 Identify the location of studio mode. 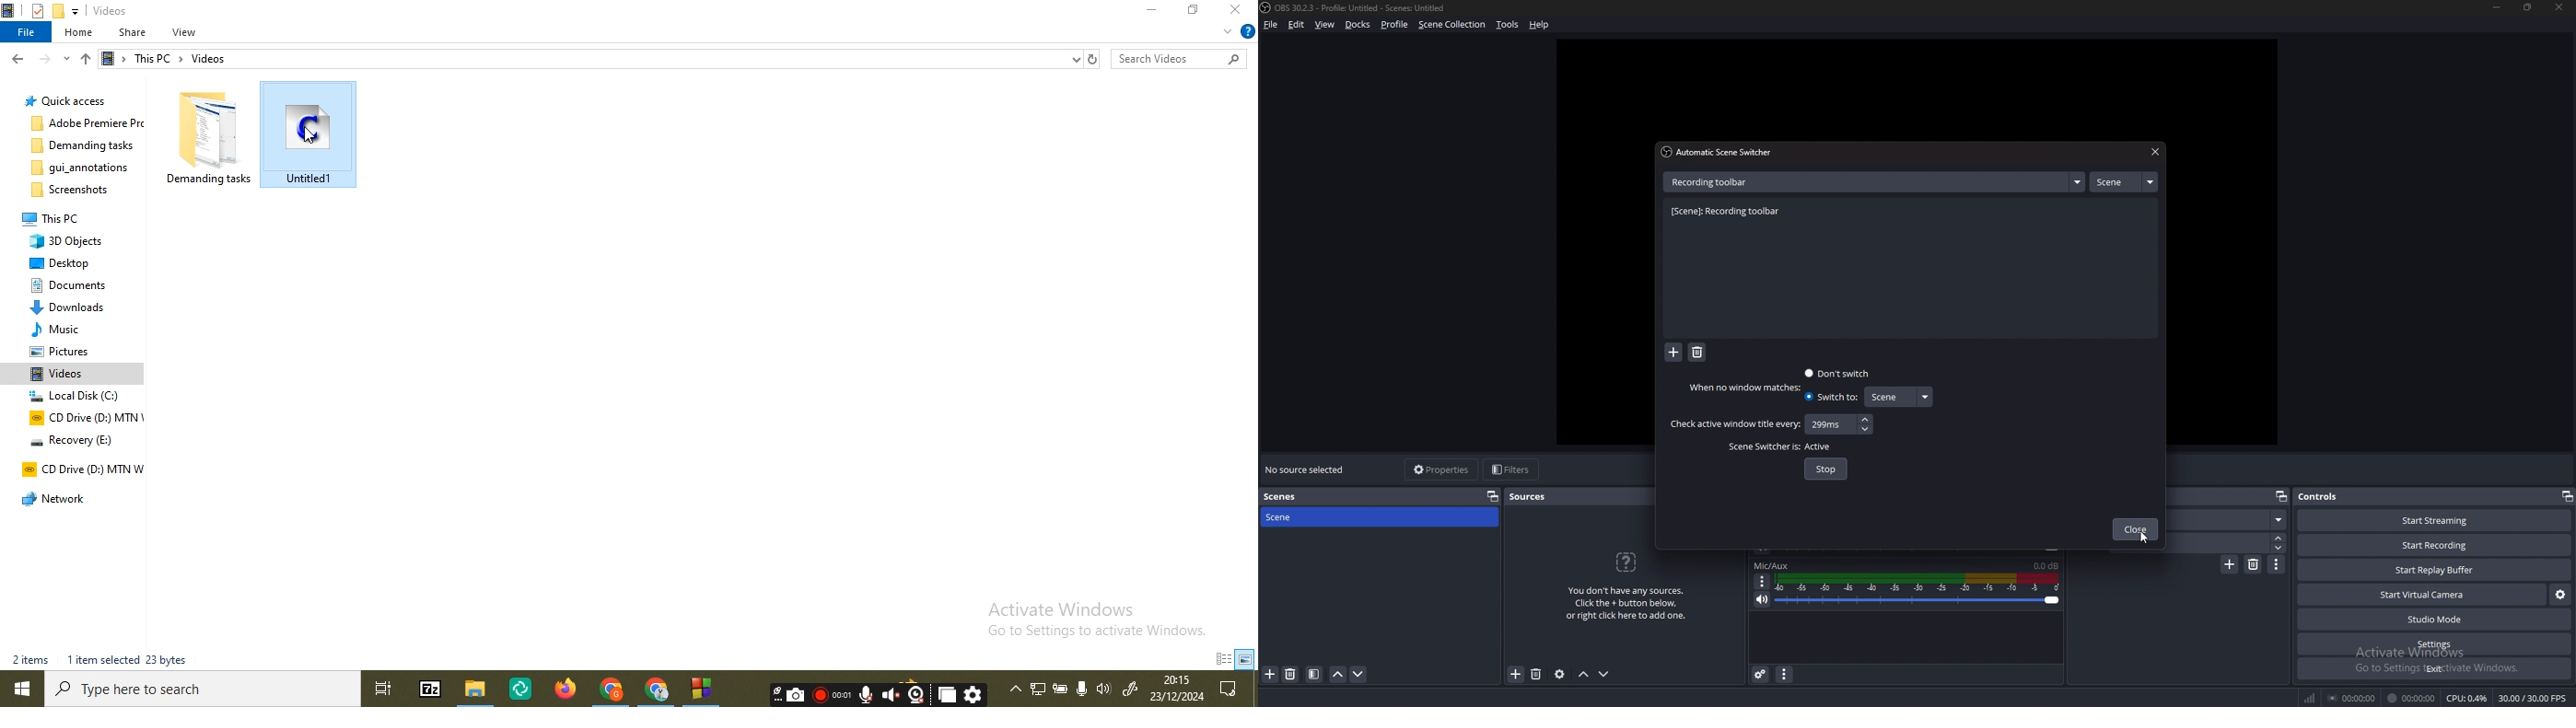
(2435, 620).